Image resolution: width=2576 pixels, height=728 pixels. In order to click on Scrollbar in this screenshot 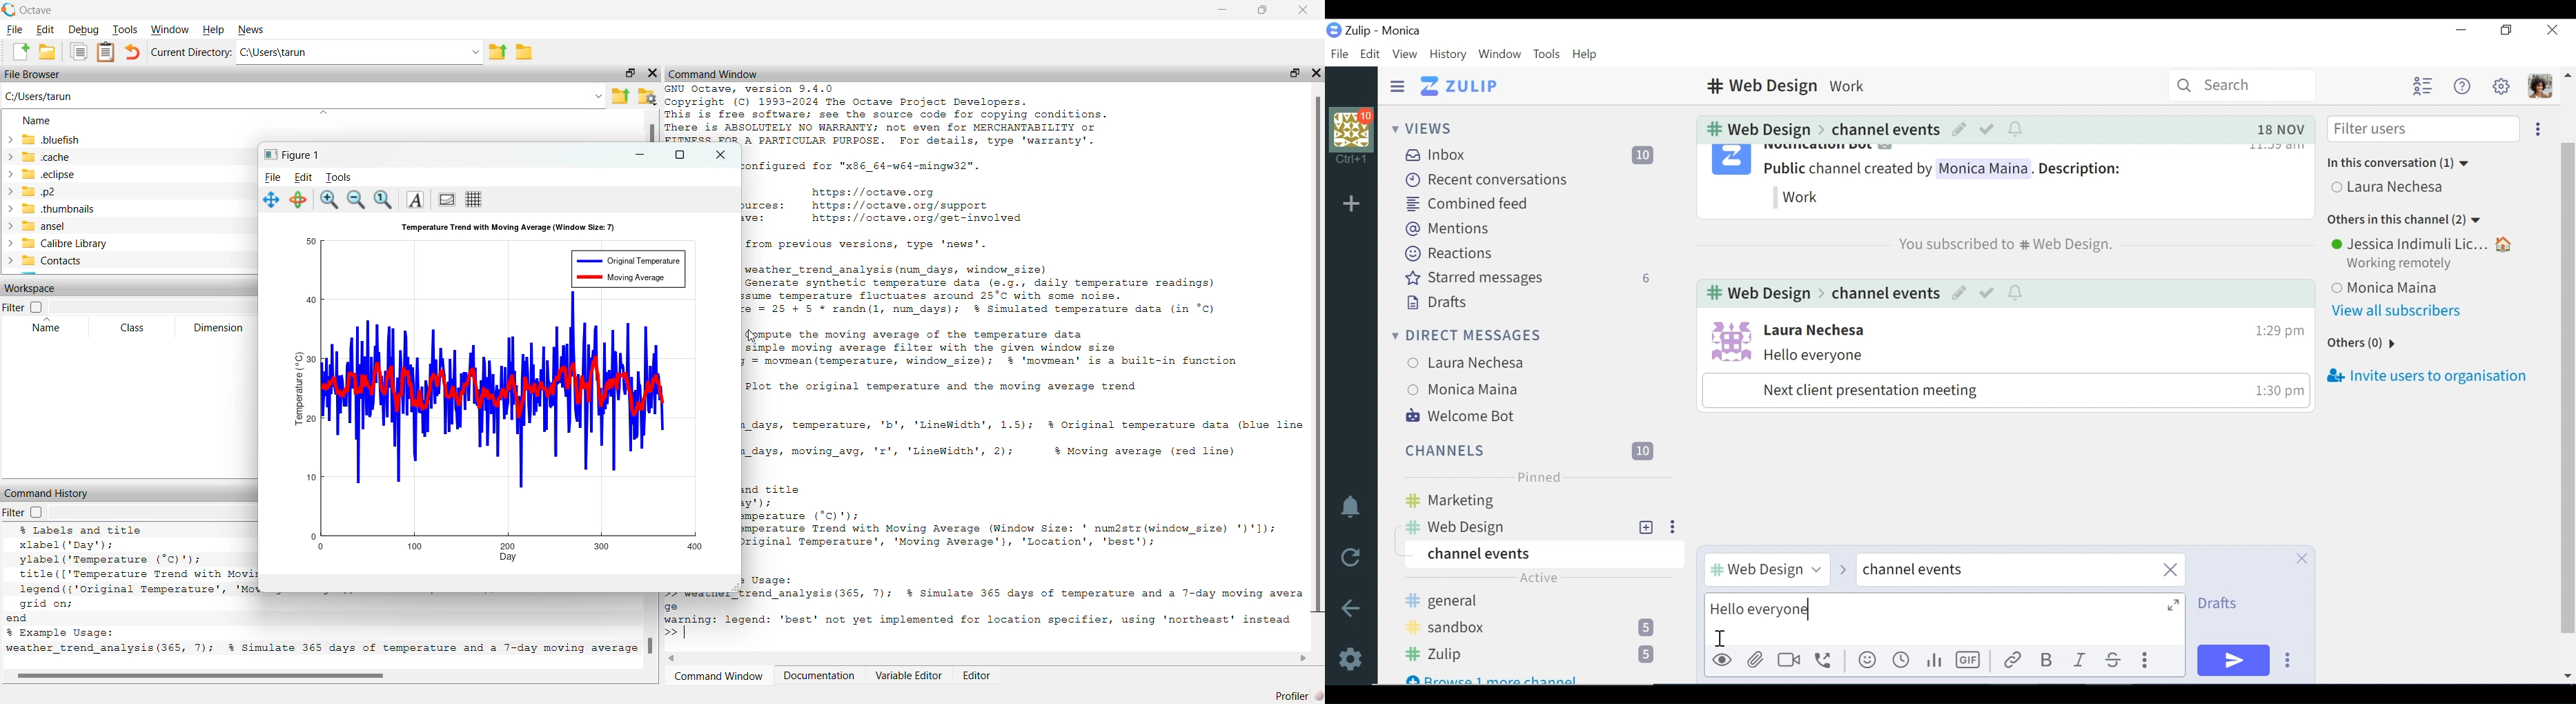, I will do `click(649, 647)`.